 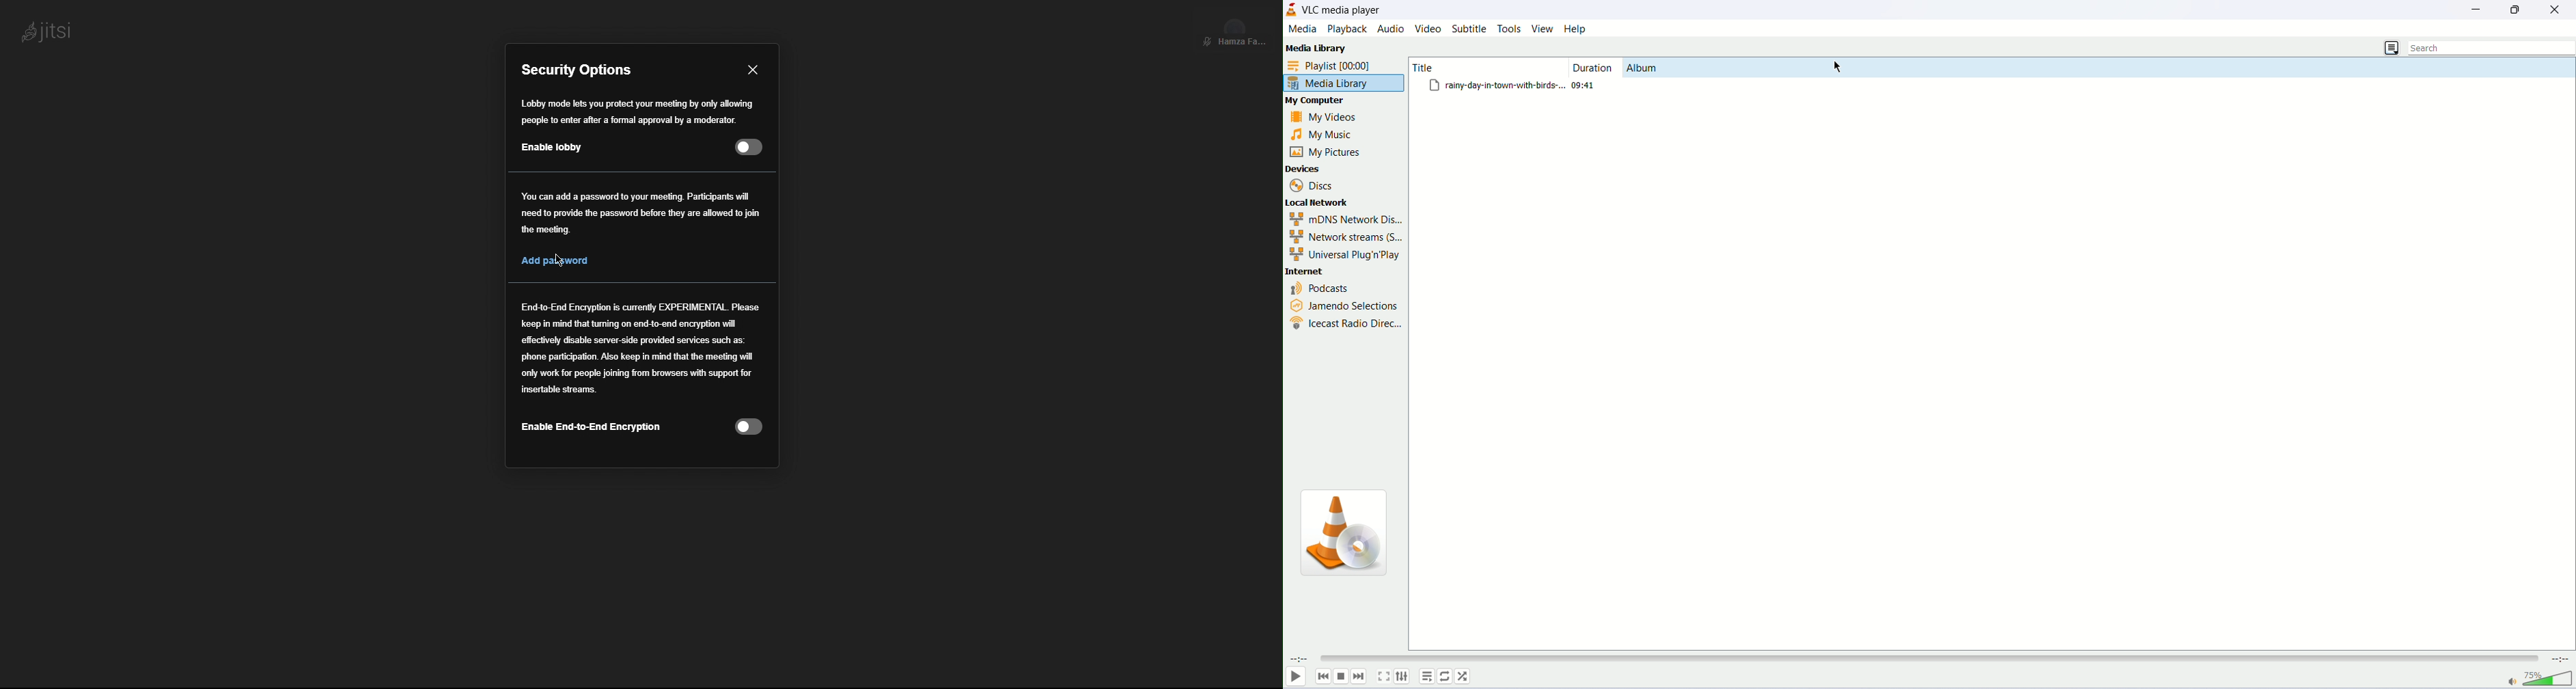 I want to click on podcasts, so click(x=1329, y=289).